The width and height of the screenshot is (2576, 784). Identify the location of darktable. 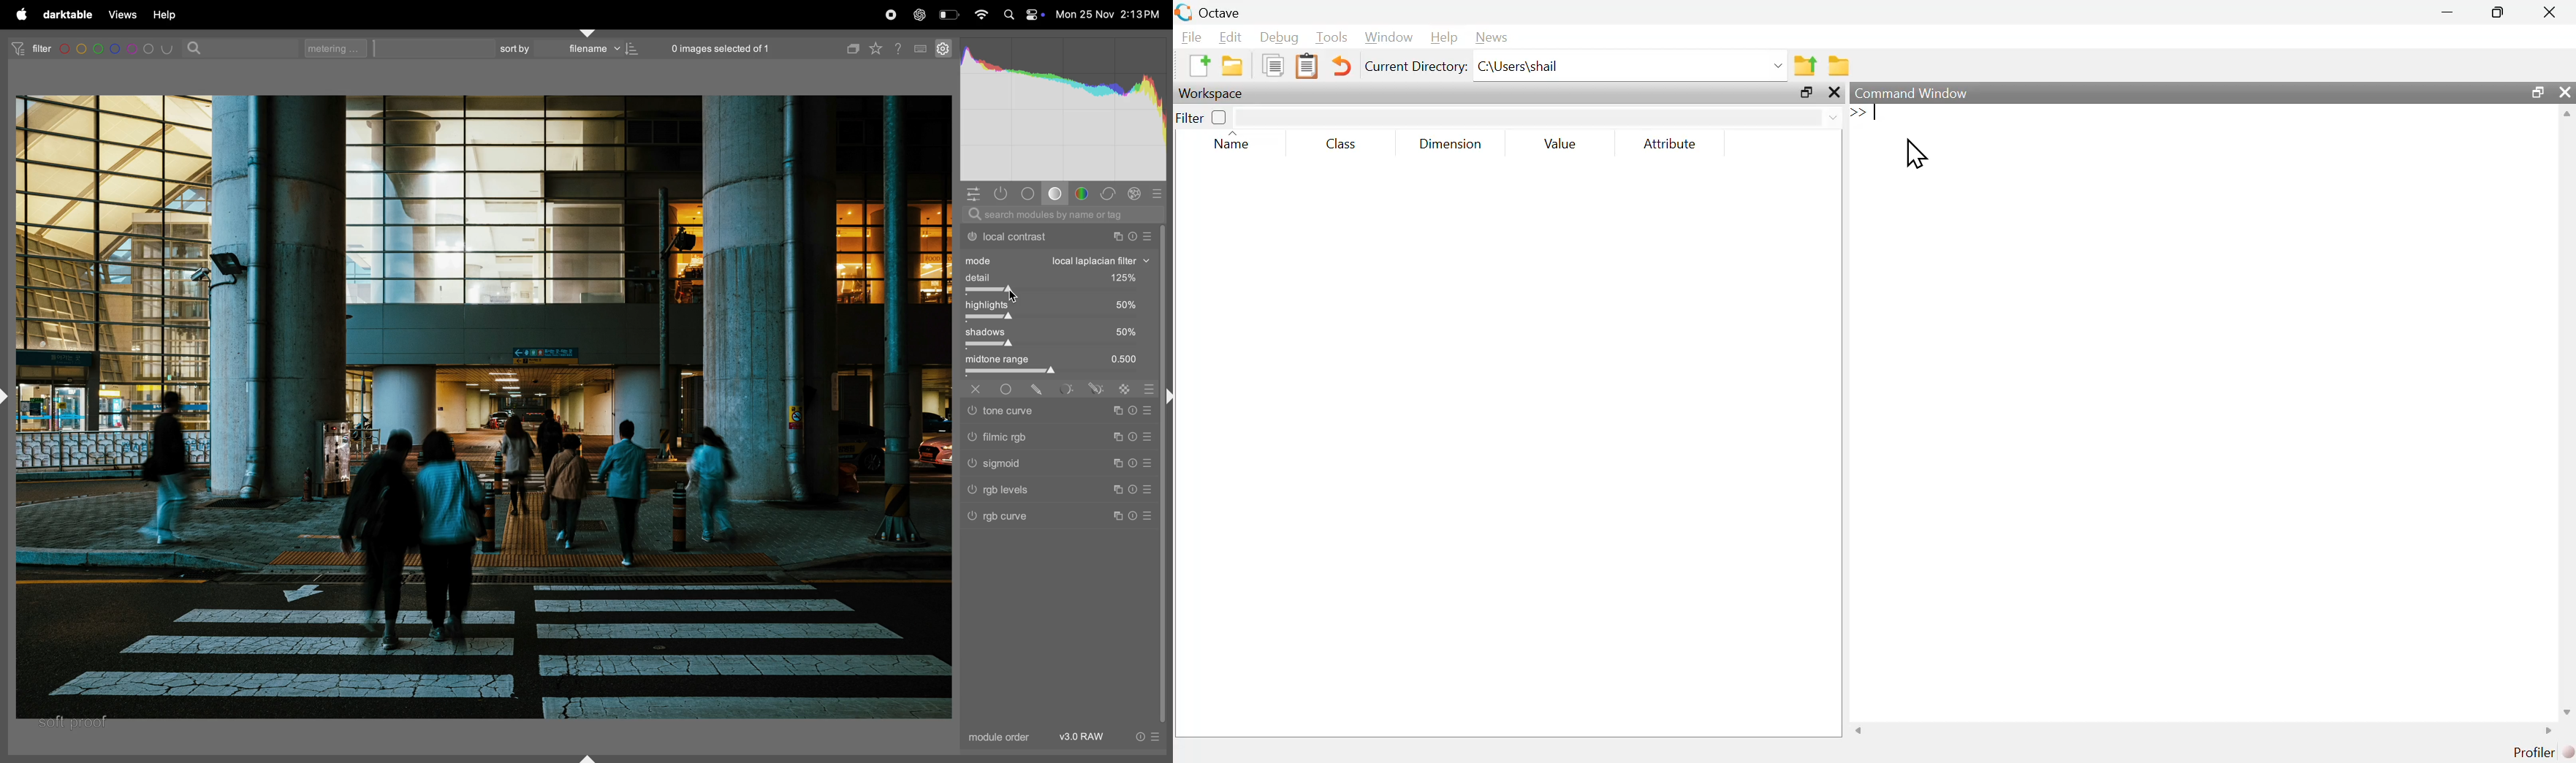
(67, 15).